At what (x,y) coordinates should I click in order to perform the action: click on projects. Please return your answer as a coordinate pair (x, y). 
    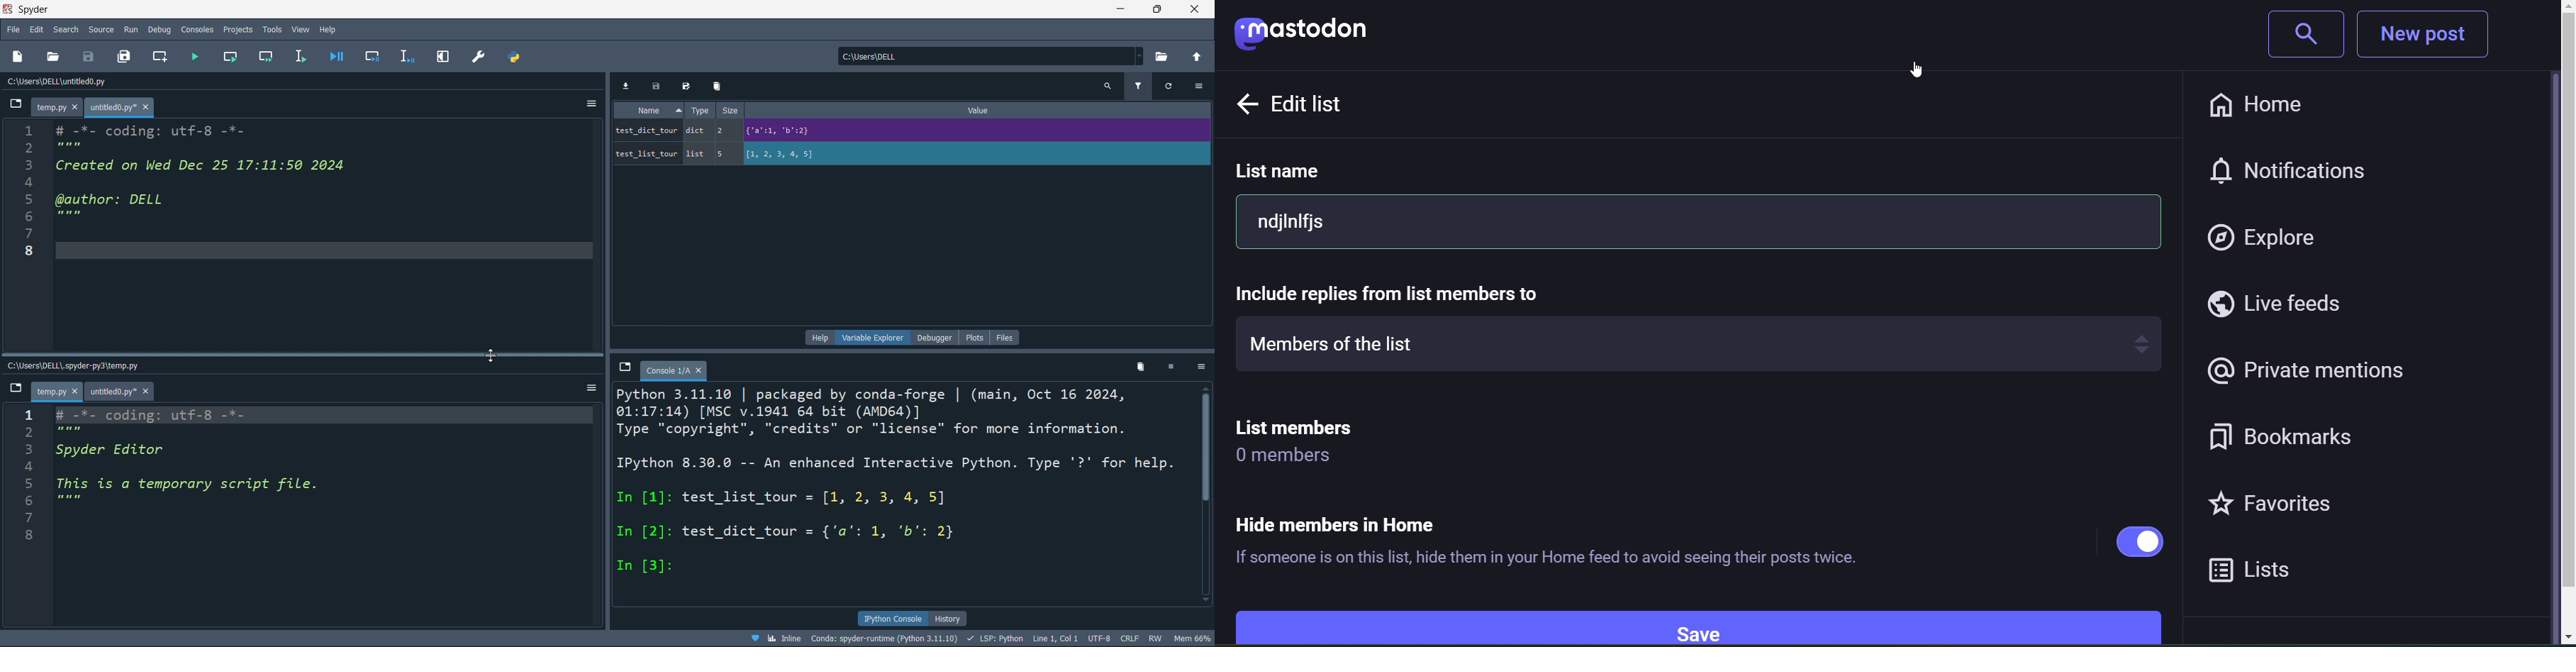
    Looking at the image, I should click on (235, 30).